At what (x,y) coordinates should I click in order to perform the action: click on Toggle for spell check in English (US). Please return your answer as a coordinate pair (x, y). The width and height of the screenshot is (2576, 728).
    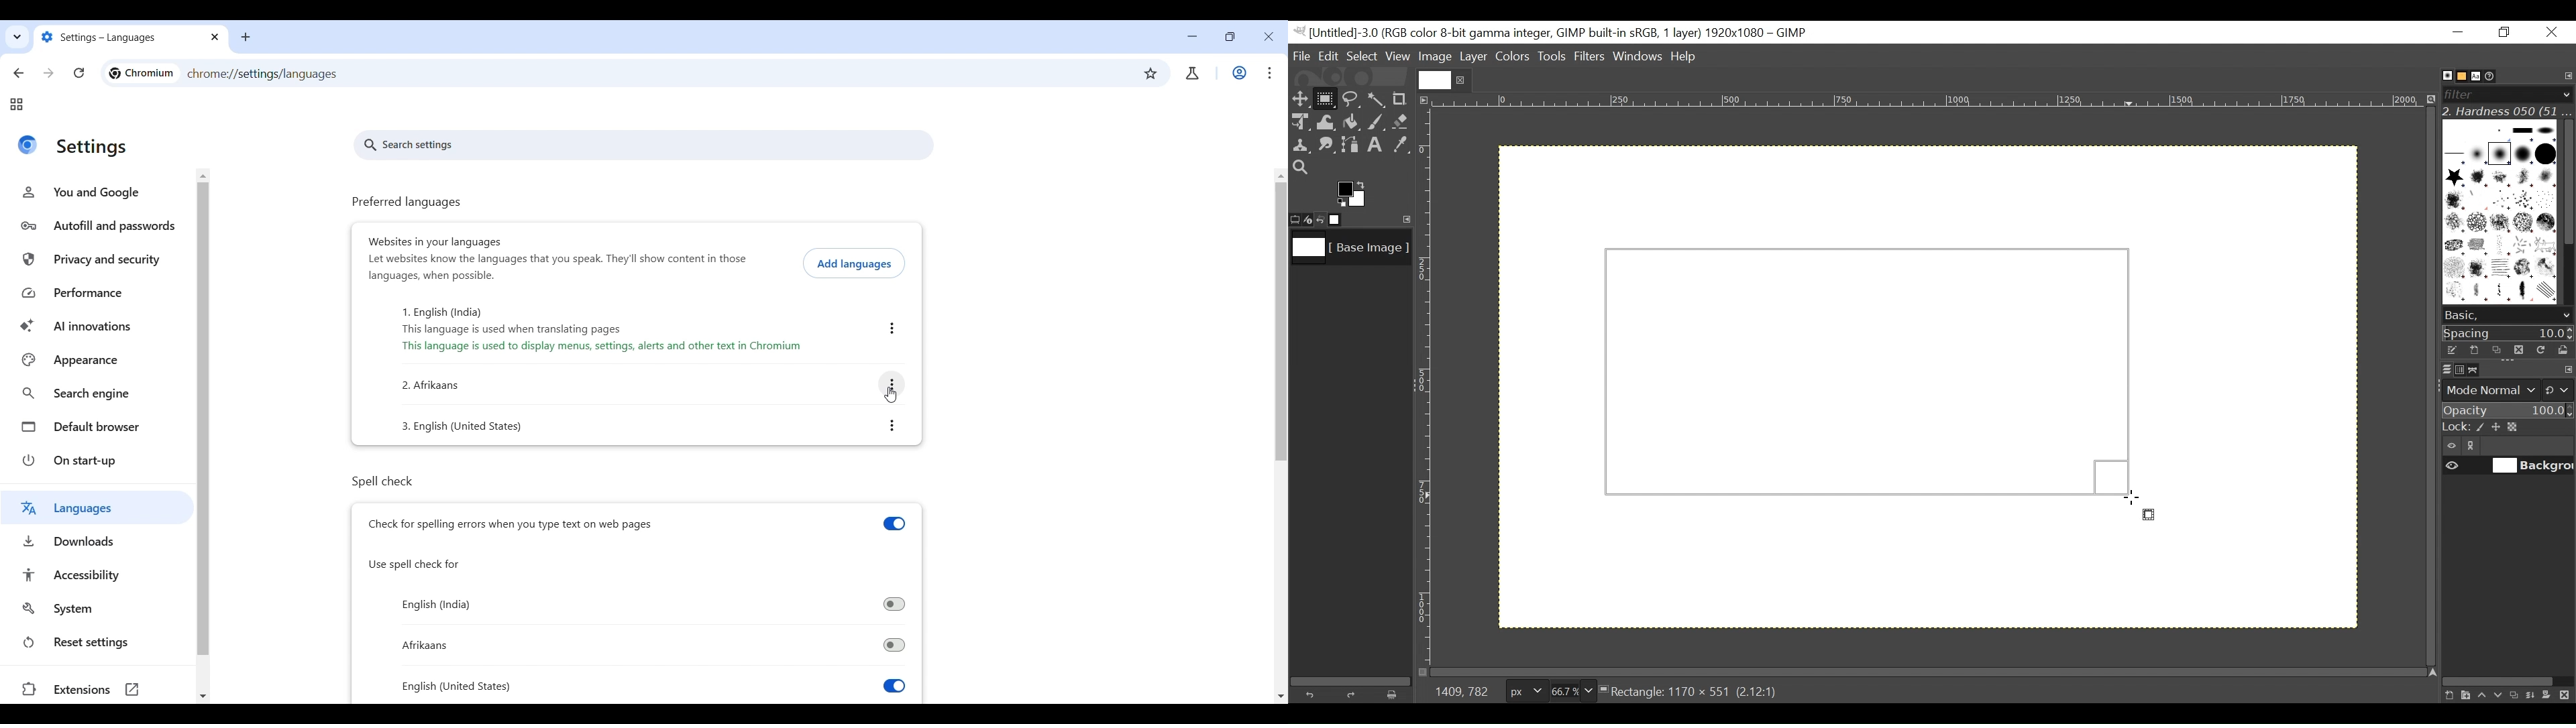
    Looking at the image, I should click on (653, 687).